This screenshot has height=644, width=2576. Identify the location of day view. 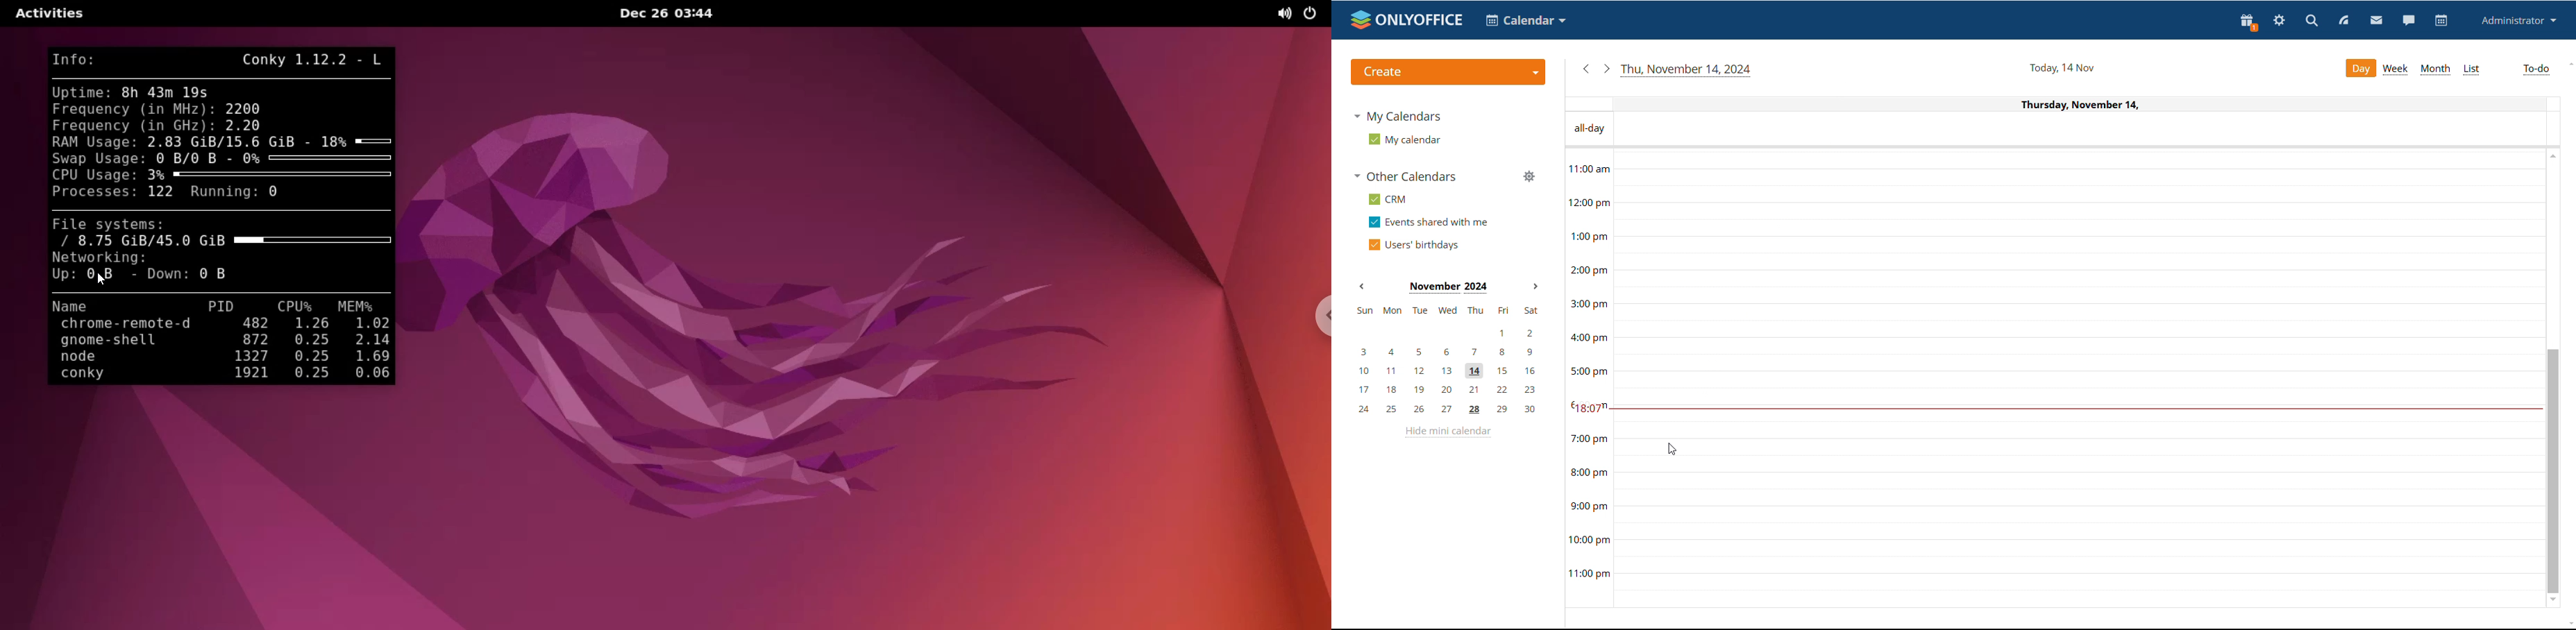
(2360, 68).